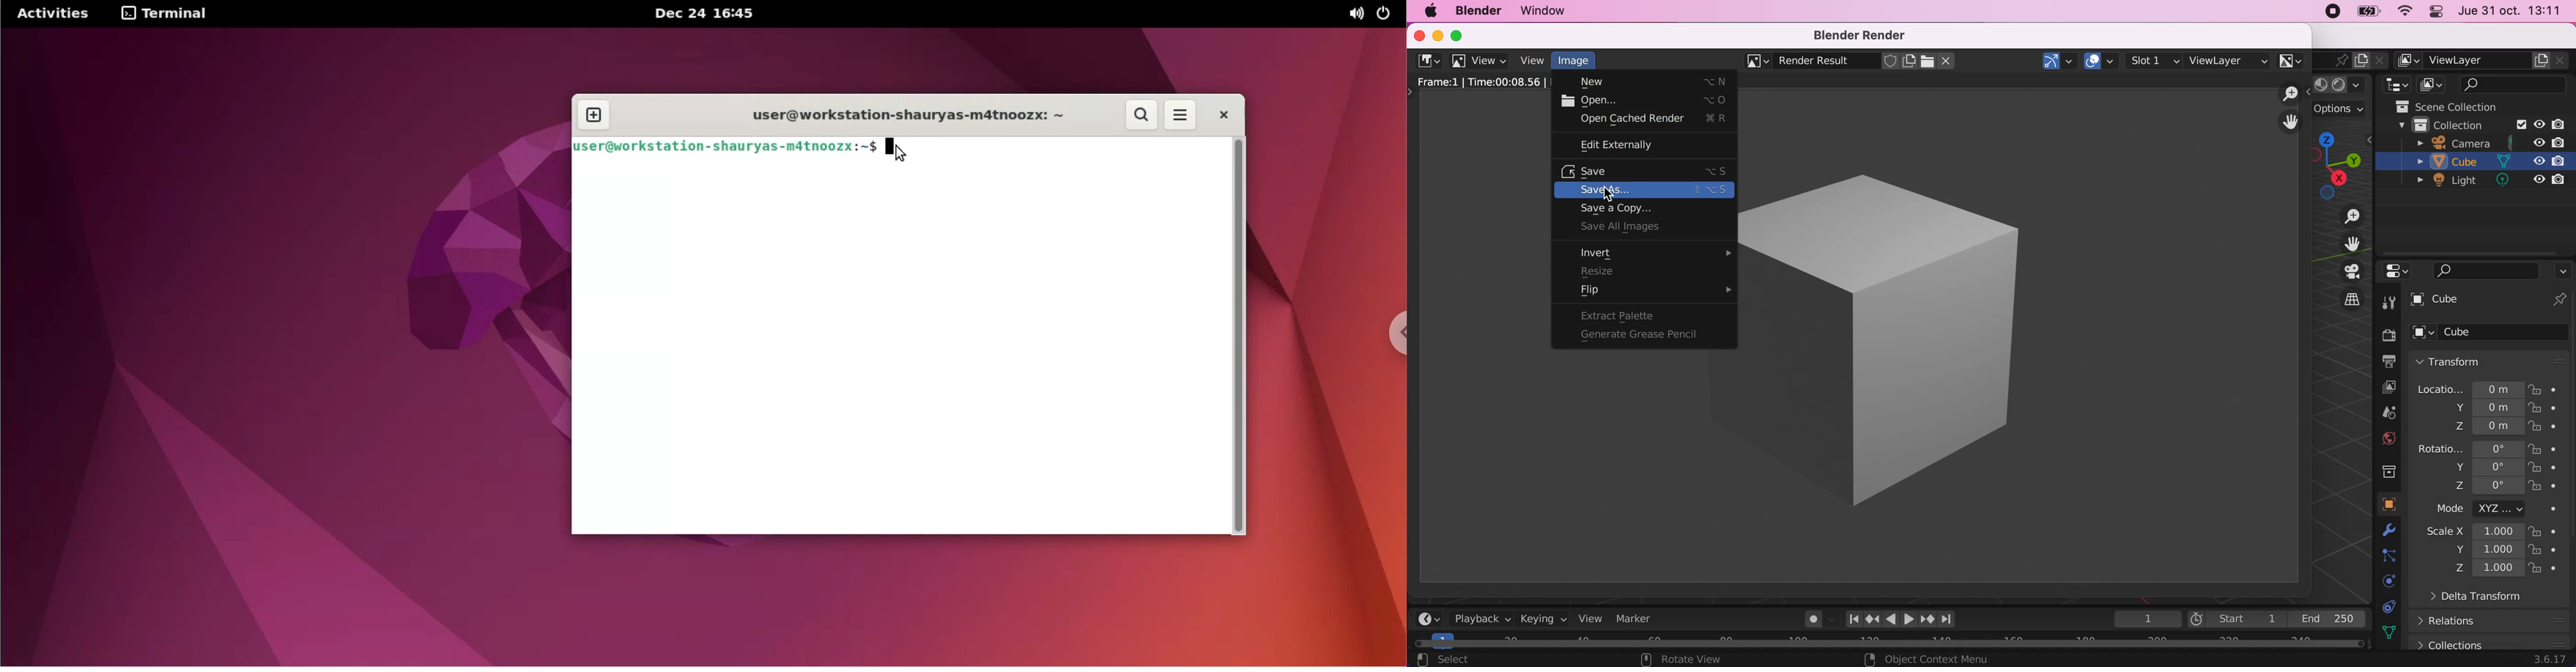 The width and height of the screenshot is (2576, 672). I want to click on jump to next keyframe, so click(1927, 619).